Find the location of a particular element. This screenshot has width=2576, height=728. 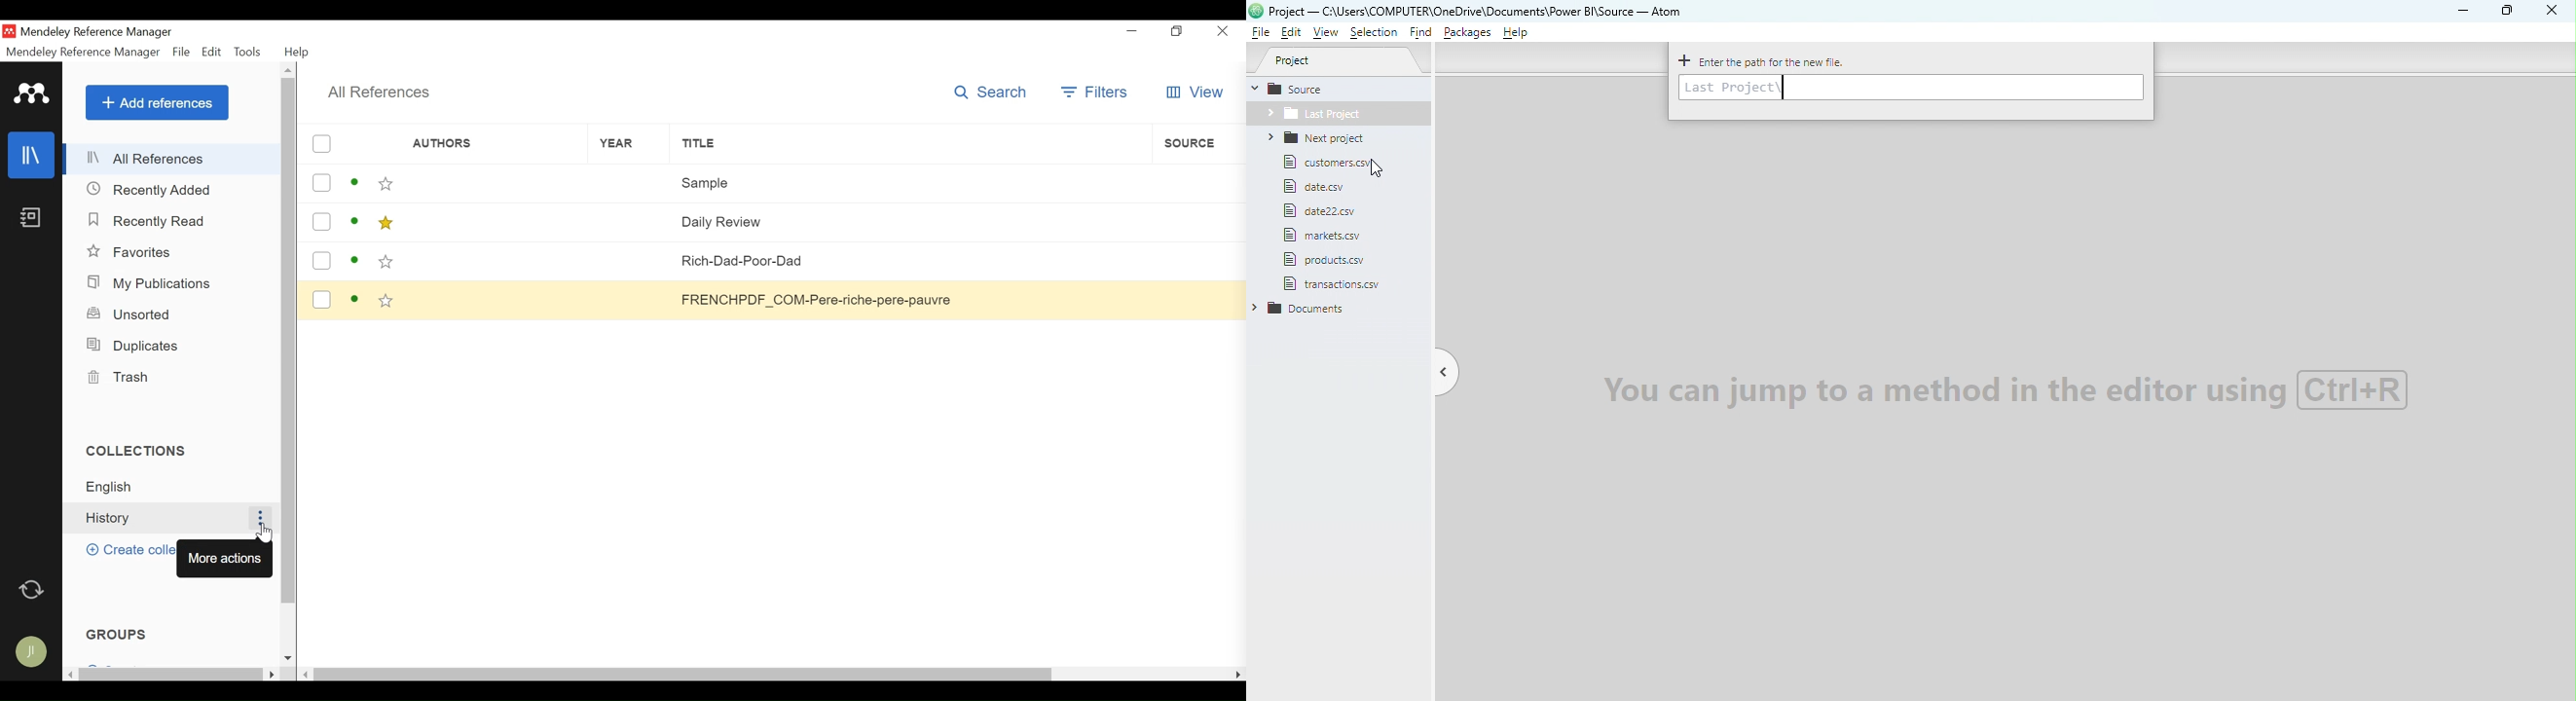

Add References is located at coordinates (157, 102).